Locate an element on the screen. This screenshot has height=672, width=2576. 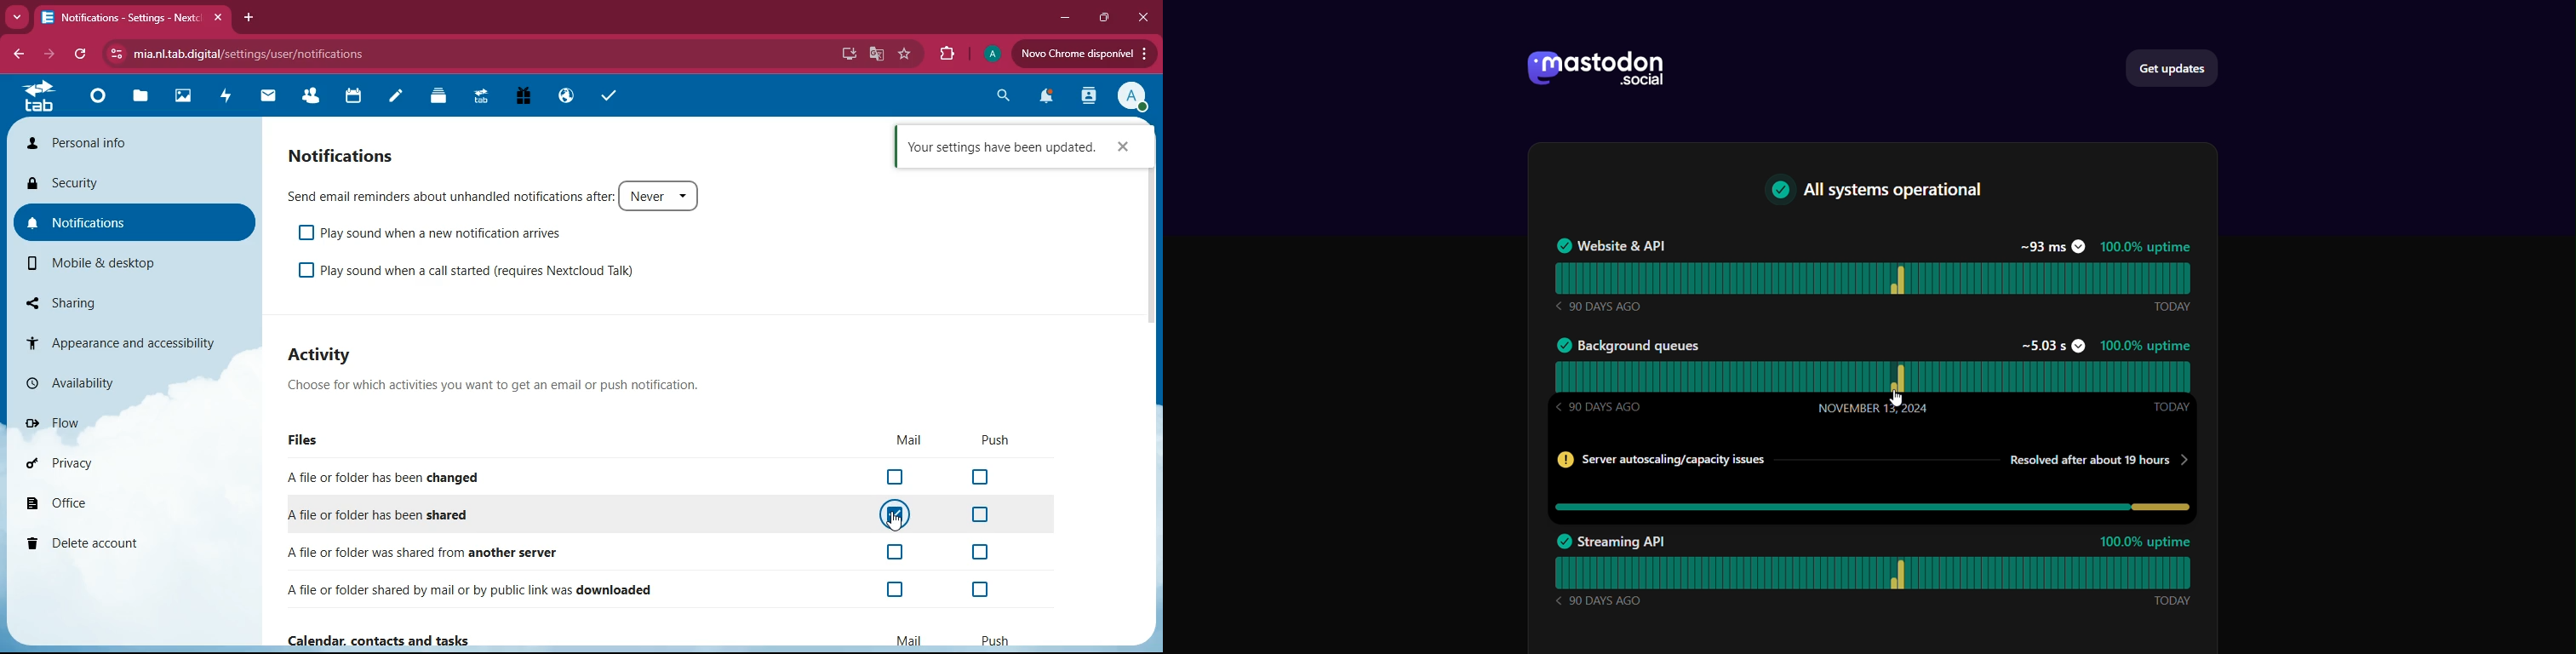
play sound is located at coordinates (469, 272).